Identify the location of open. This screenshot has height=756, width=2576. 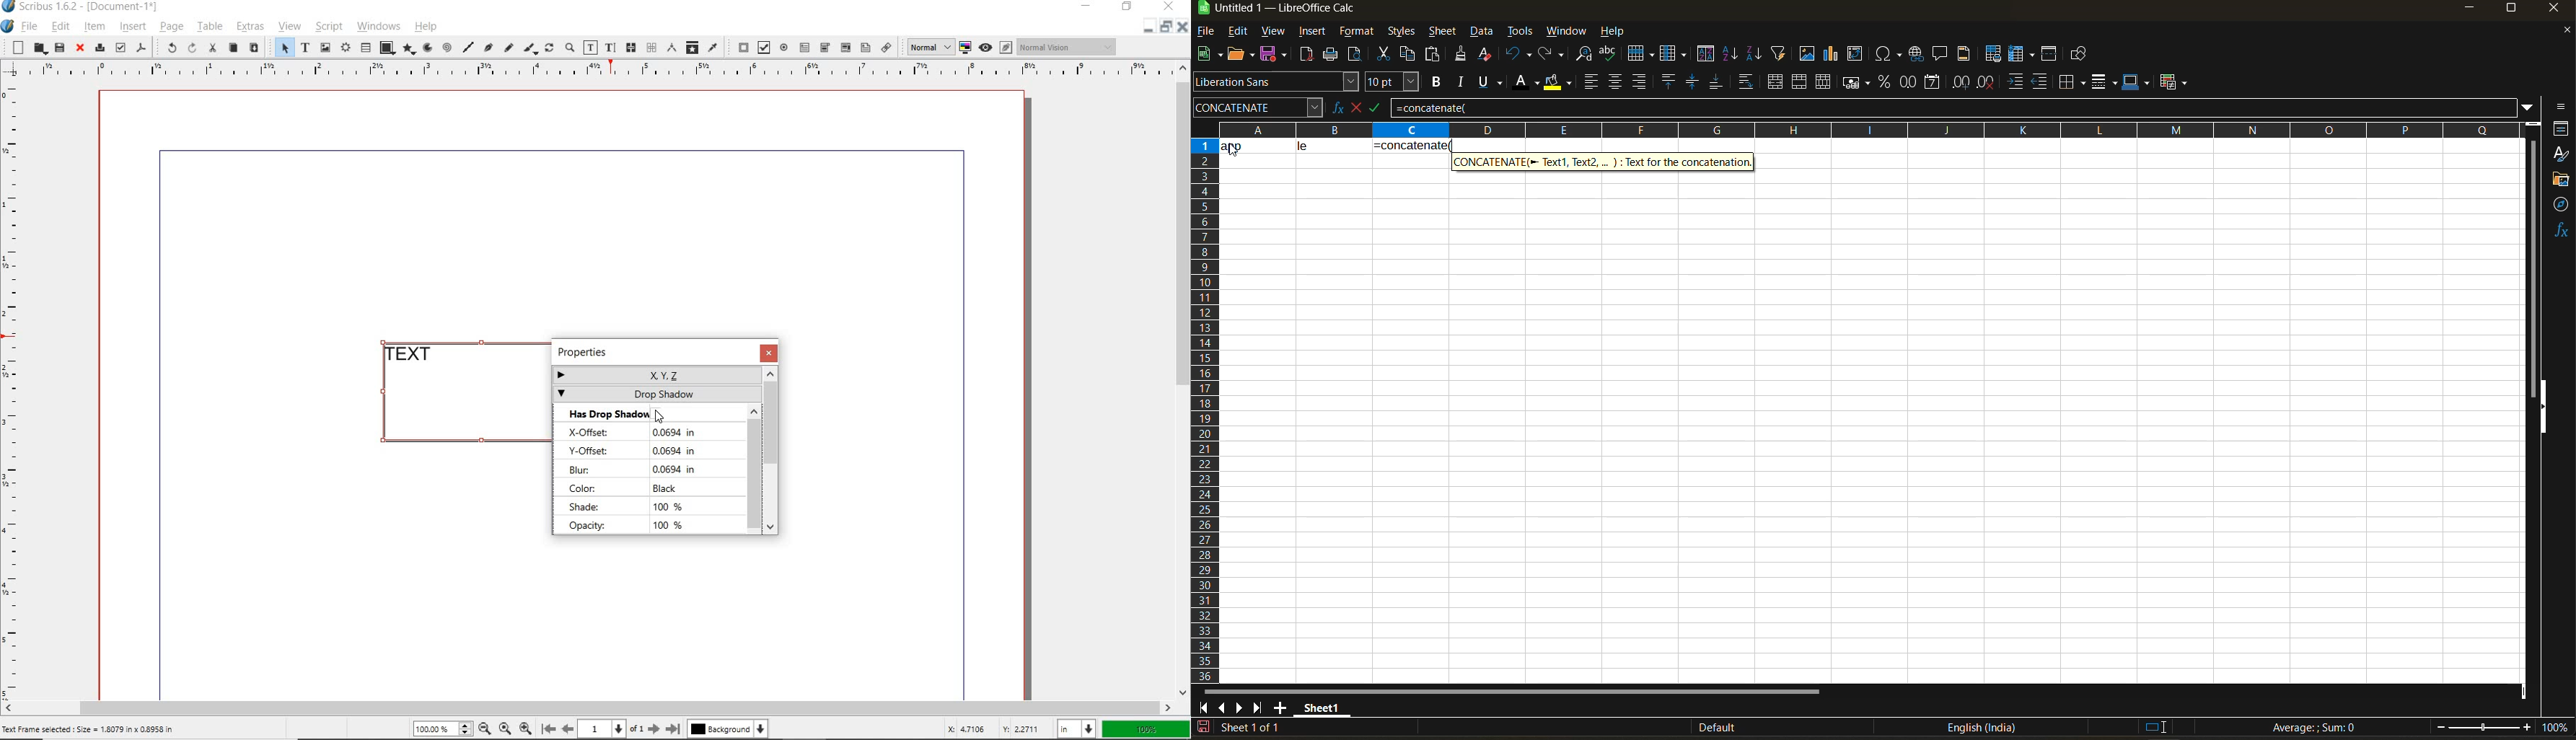
(38, 49).